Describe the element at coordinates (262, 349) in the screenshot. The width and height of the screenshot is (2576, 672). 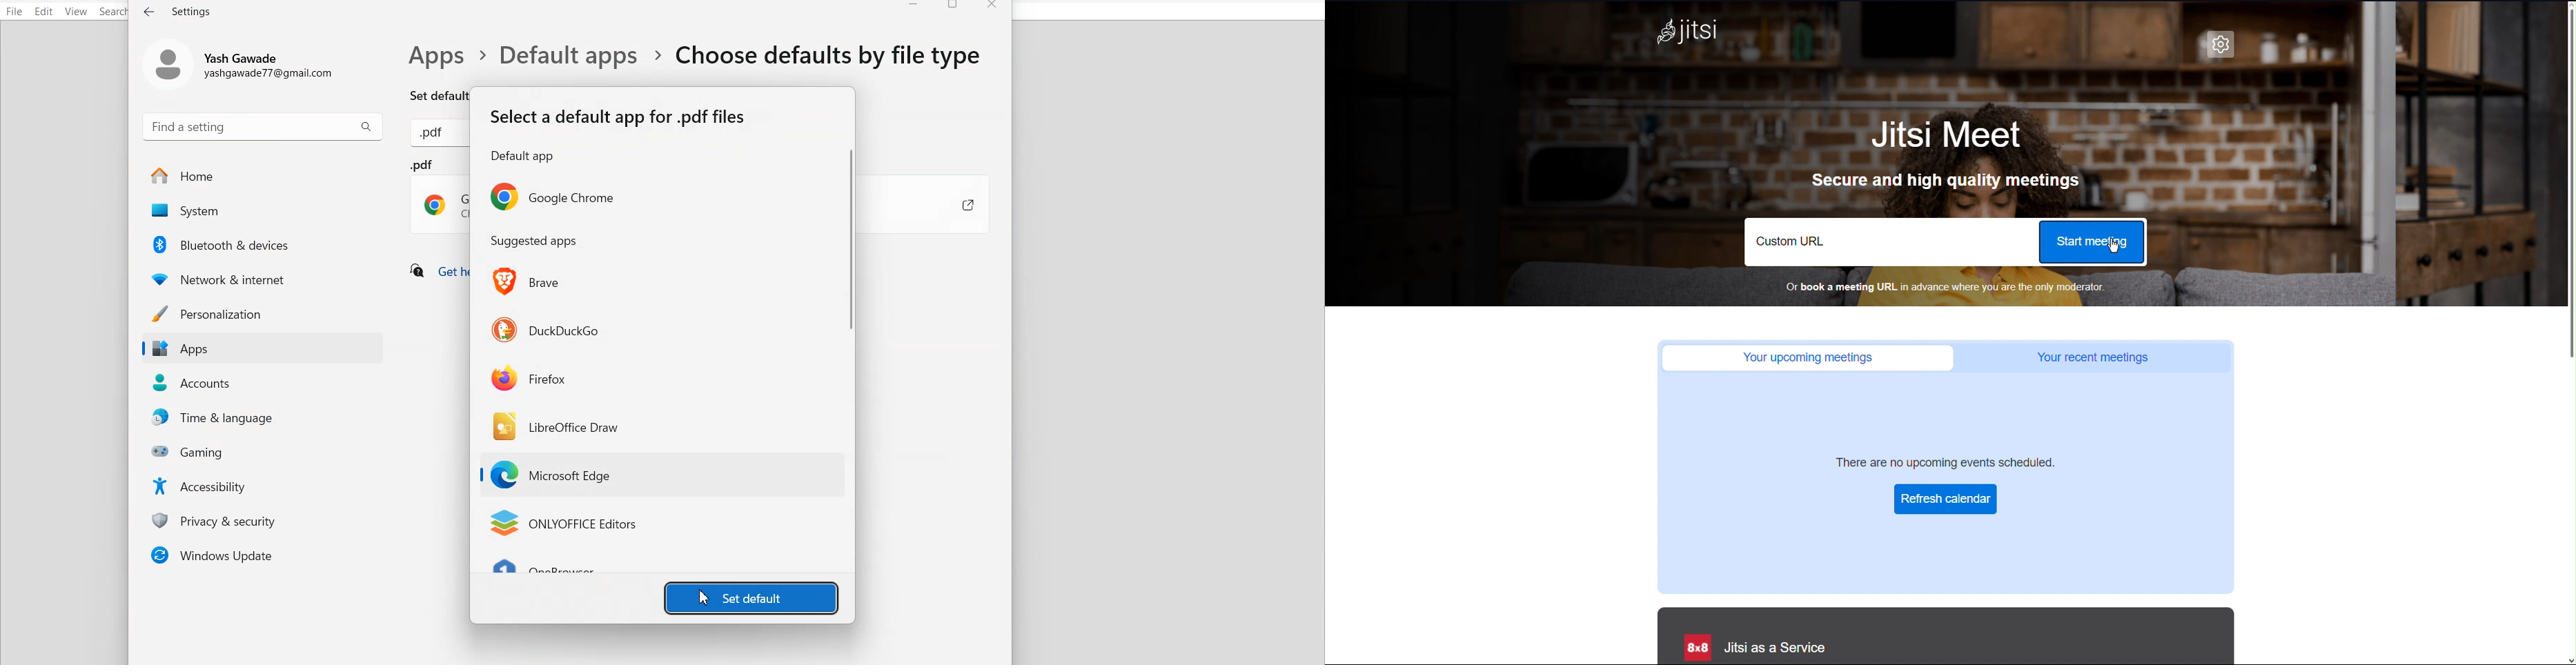
I see `Apps` at that location.